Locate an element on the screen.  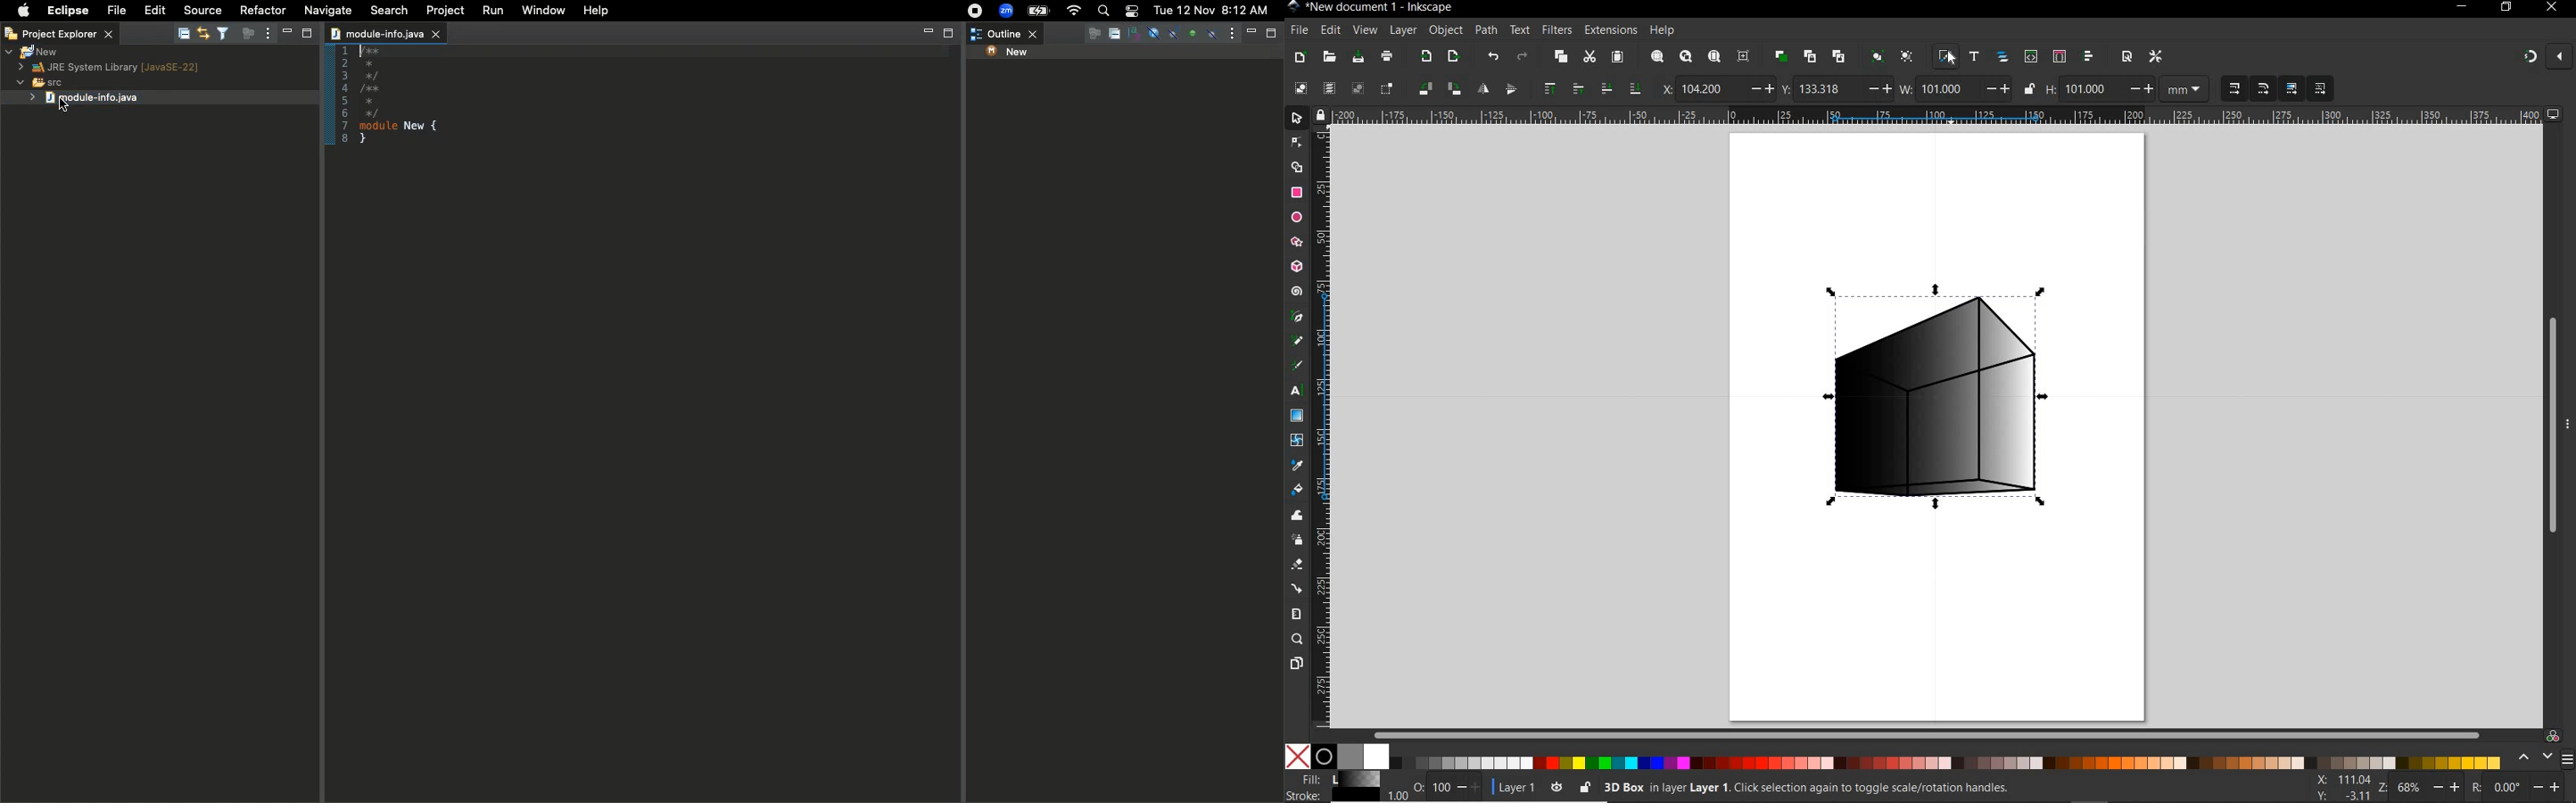
OBJECT FLIP is located at coordinates (1510, 89).